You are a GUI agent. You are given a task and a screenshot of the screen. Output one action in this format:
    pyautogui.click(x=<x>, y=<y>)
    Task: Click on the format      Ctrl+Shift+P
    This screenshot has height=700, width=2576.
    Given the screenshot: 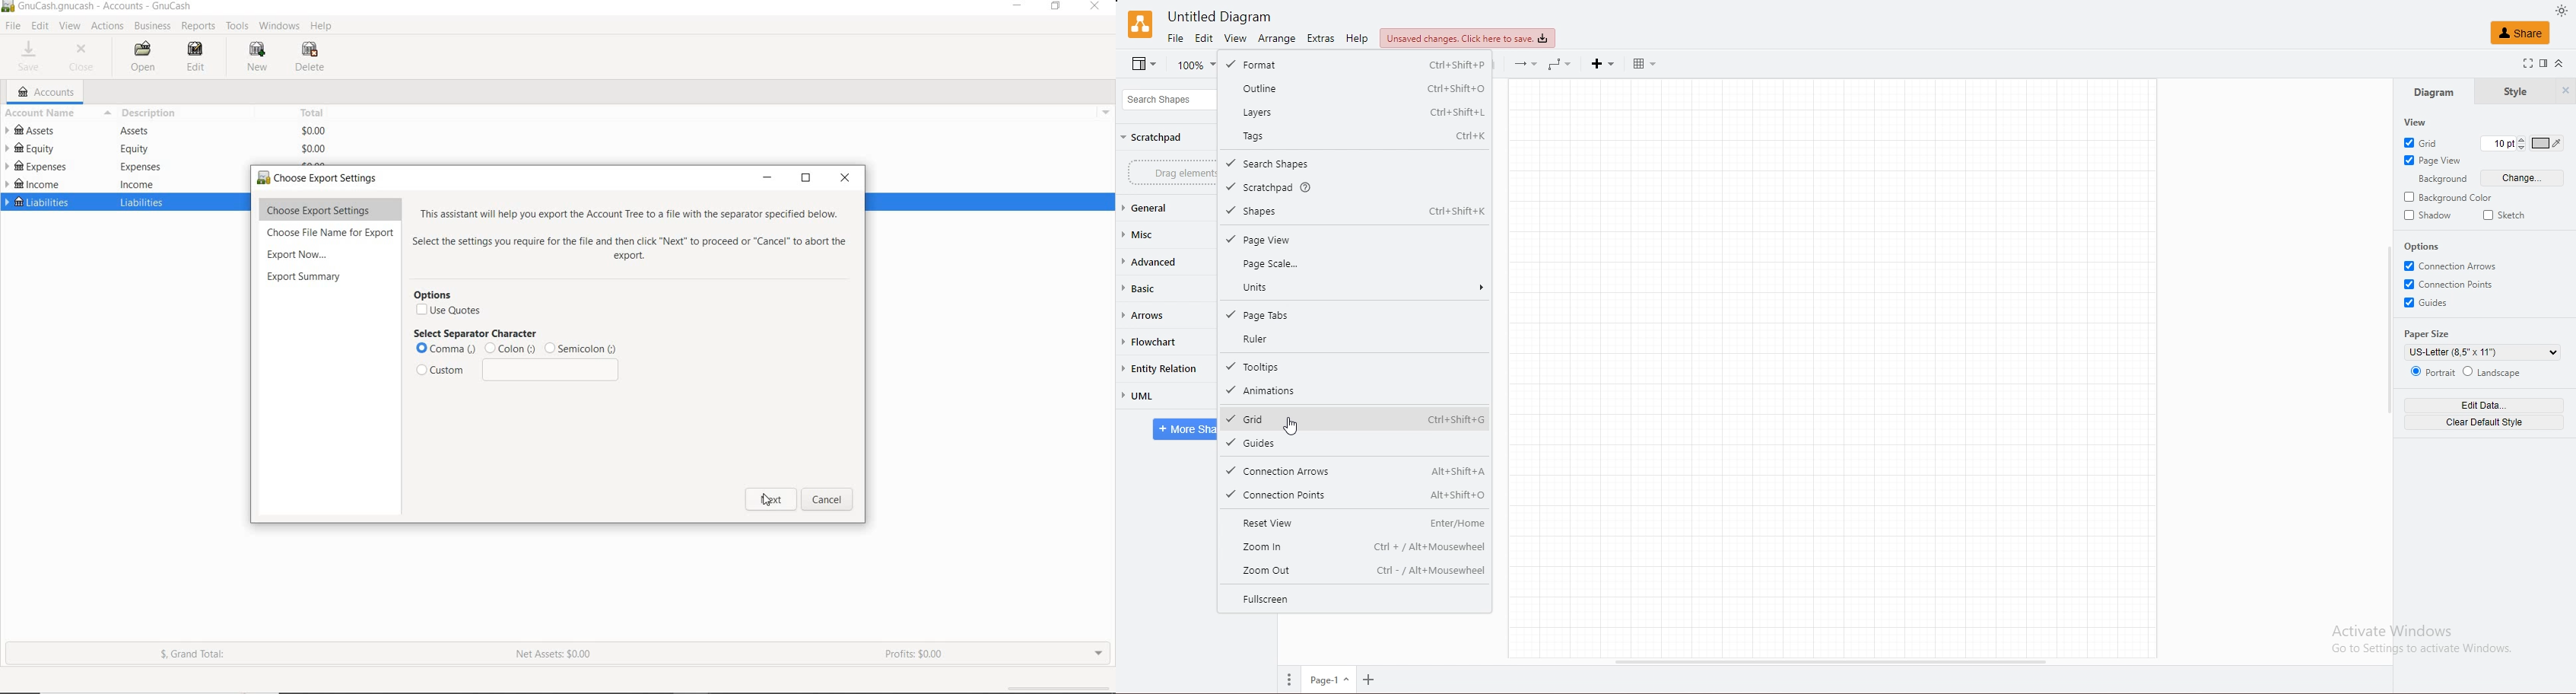 What is the action you would take?
    pyautogui.click(x=1355, y=64)
    